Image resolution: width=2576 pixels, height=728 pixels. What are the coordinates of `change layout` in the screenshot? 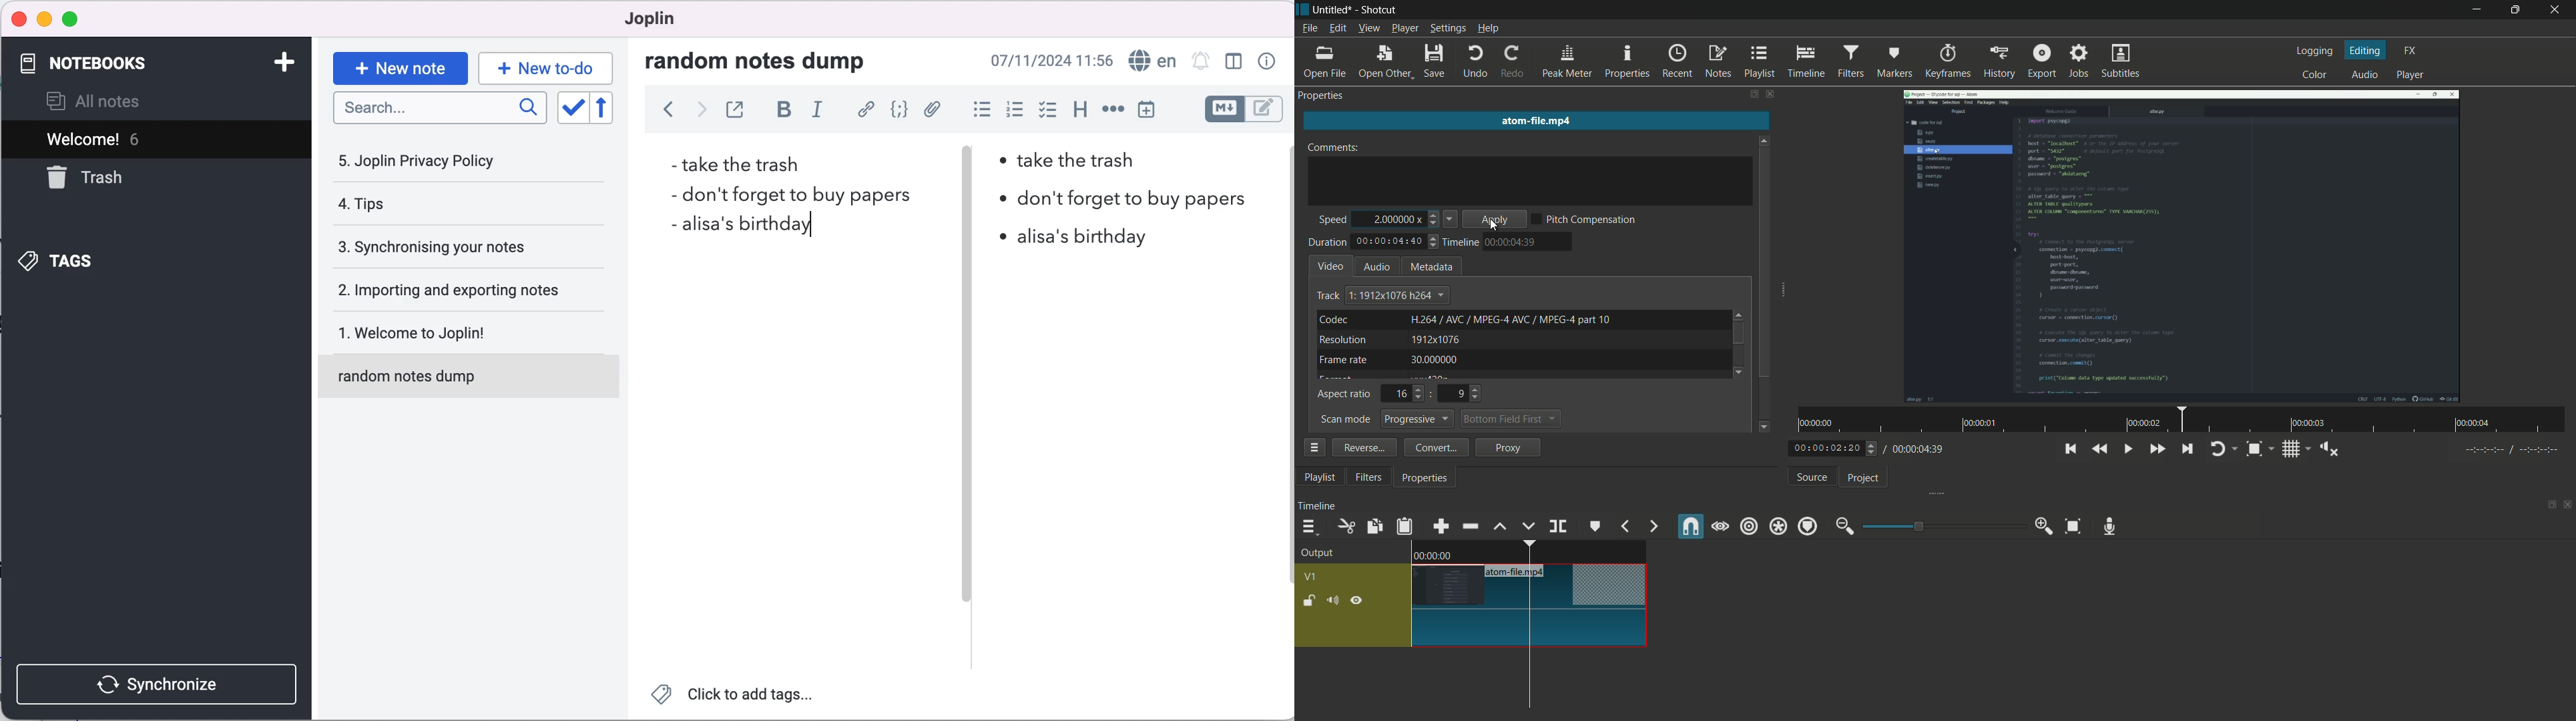 It's located at (2547, 507).